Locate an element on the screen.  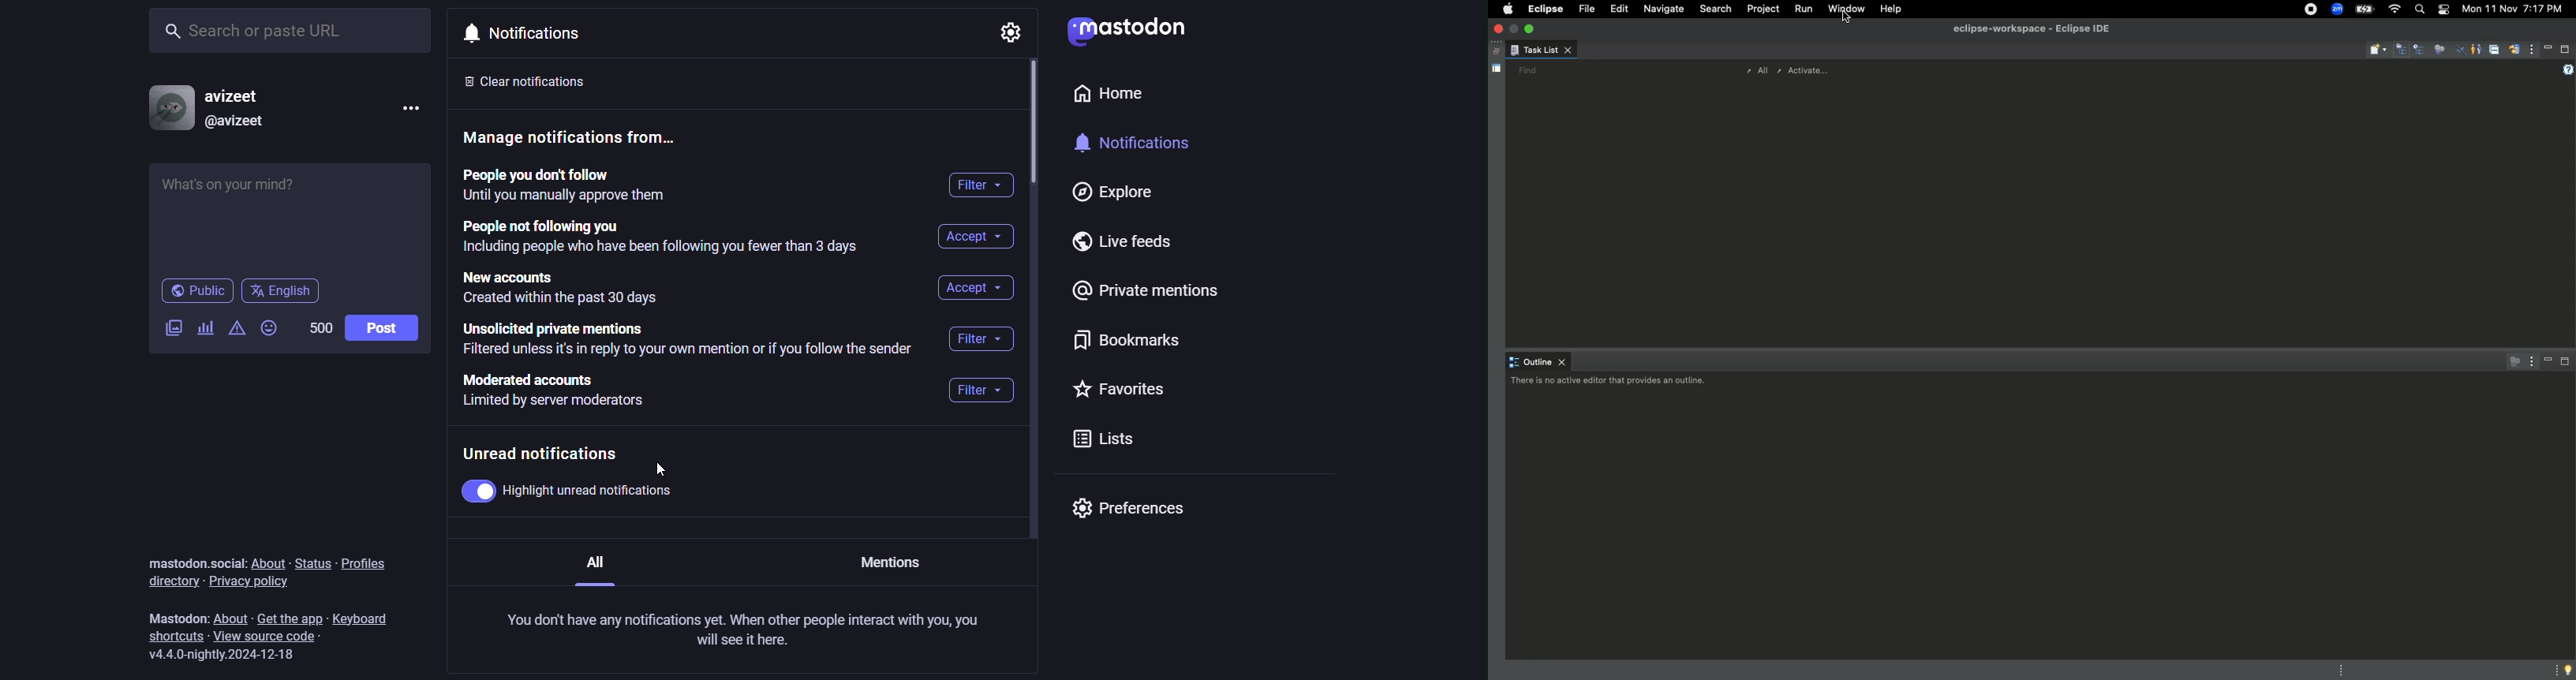
Zoom is located at coordinates (2337, 9).